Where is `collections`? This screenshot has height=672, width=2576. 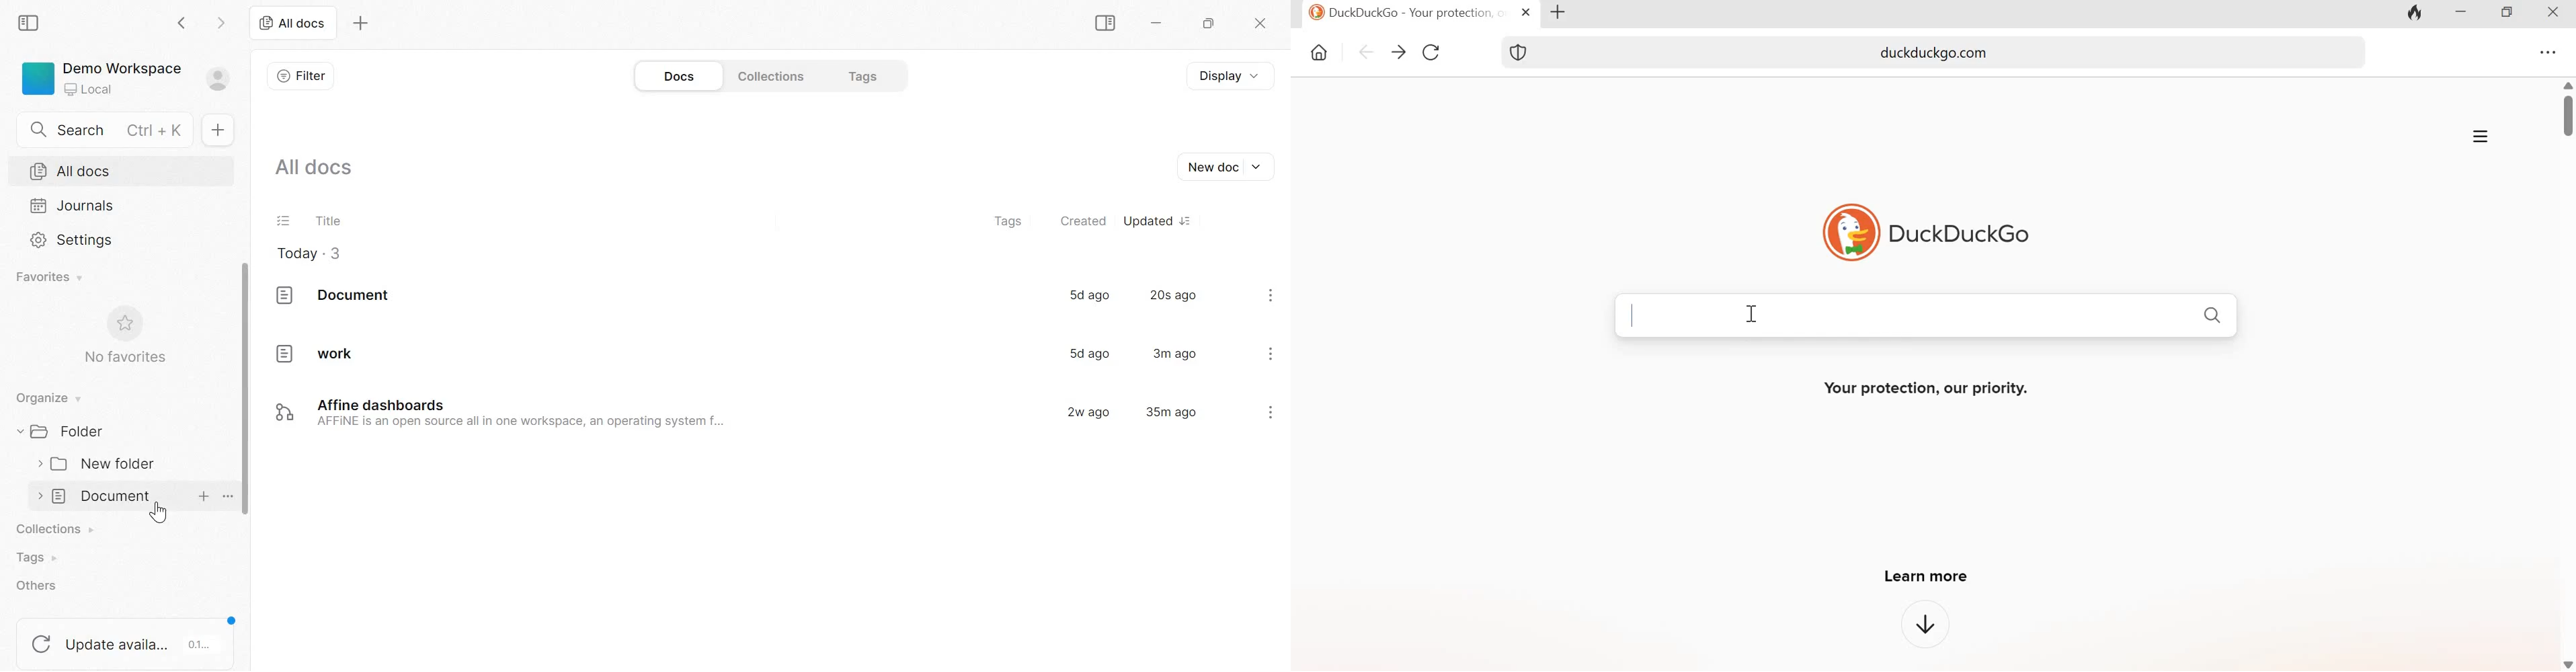
collections is located at coordinates (55, 527).